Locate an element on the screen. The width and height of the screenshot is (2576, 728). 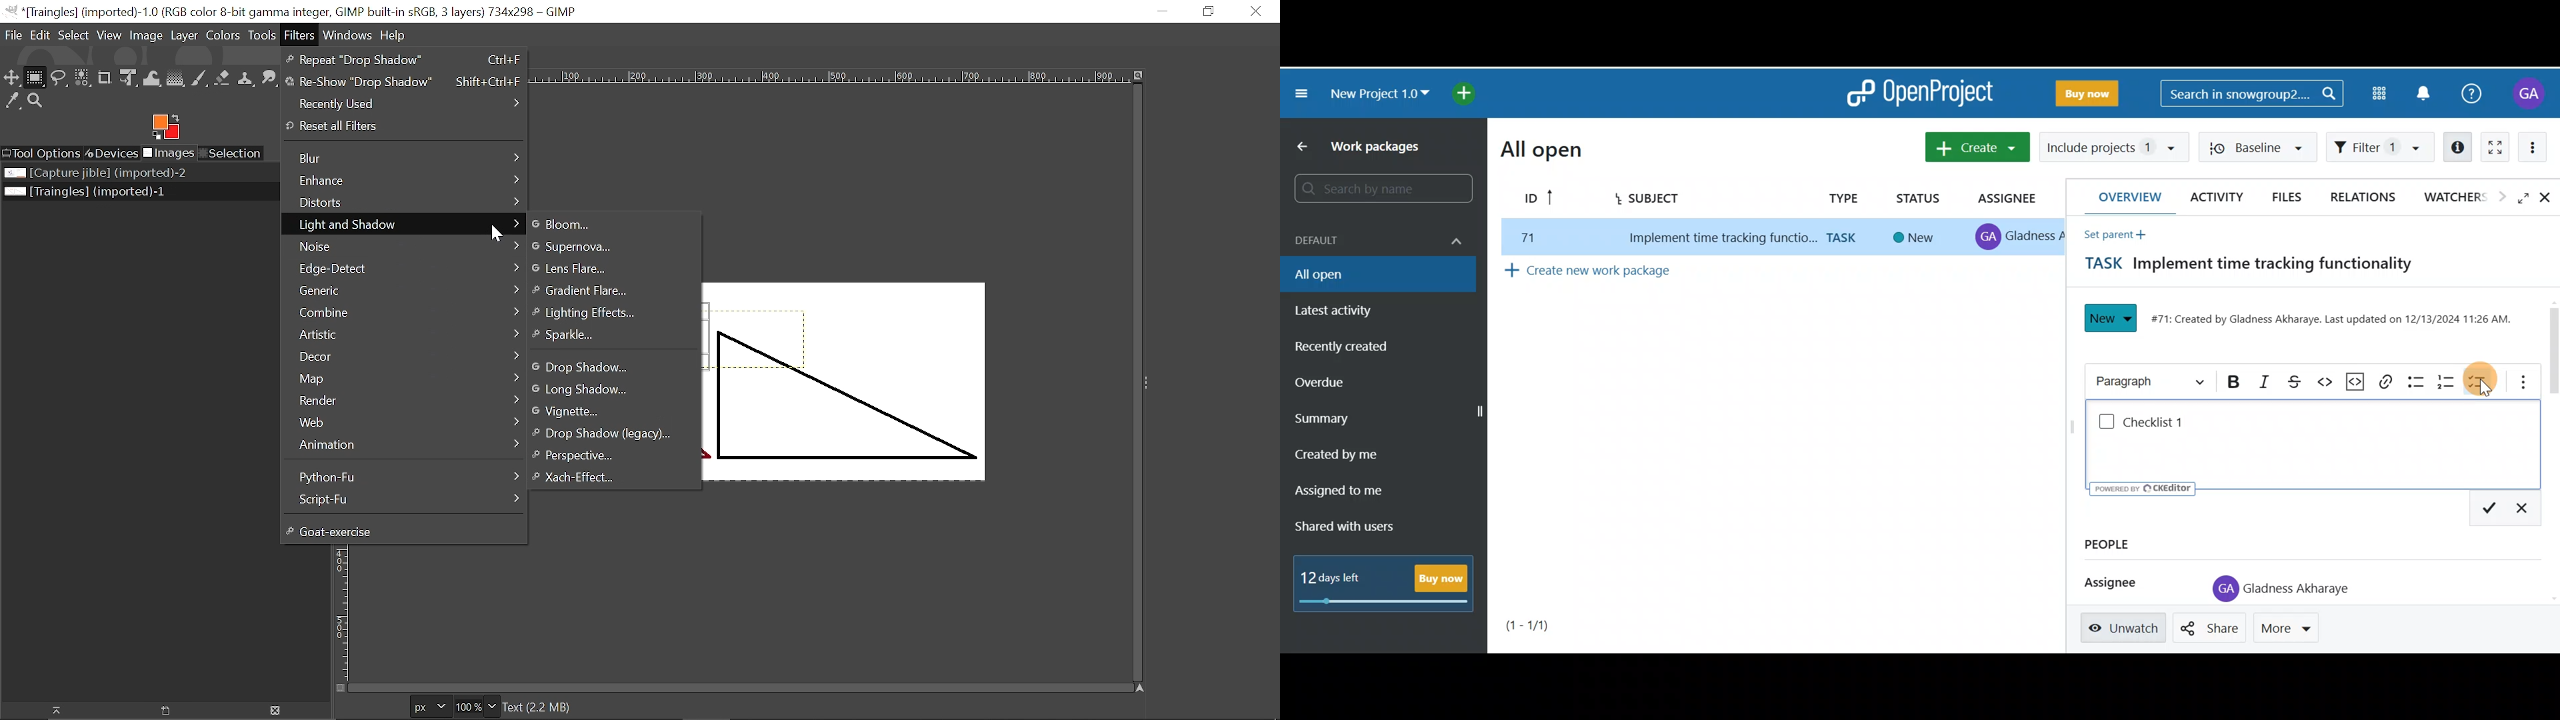
expand is located at coordinates (1145, 380).